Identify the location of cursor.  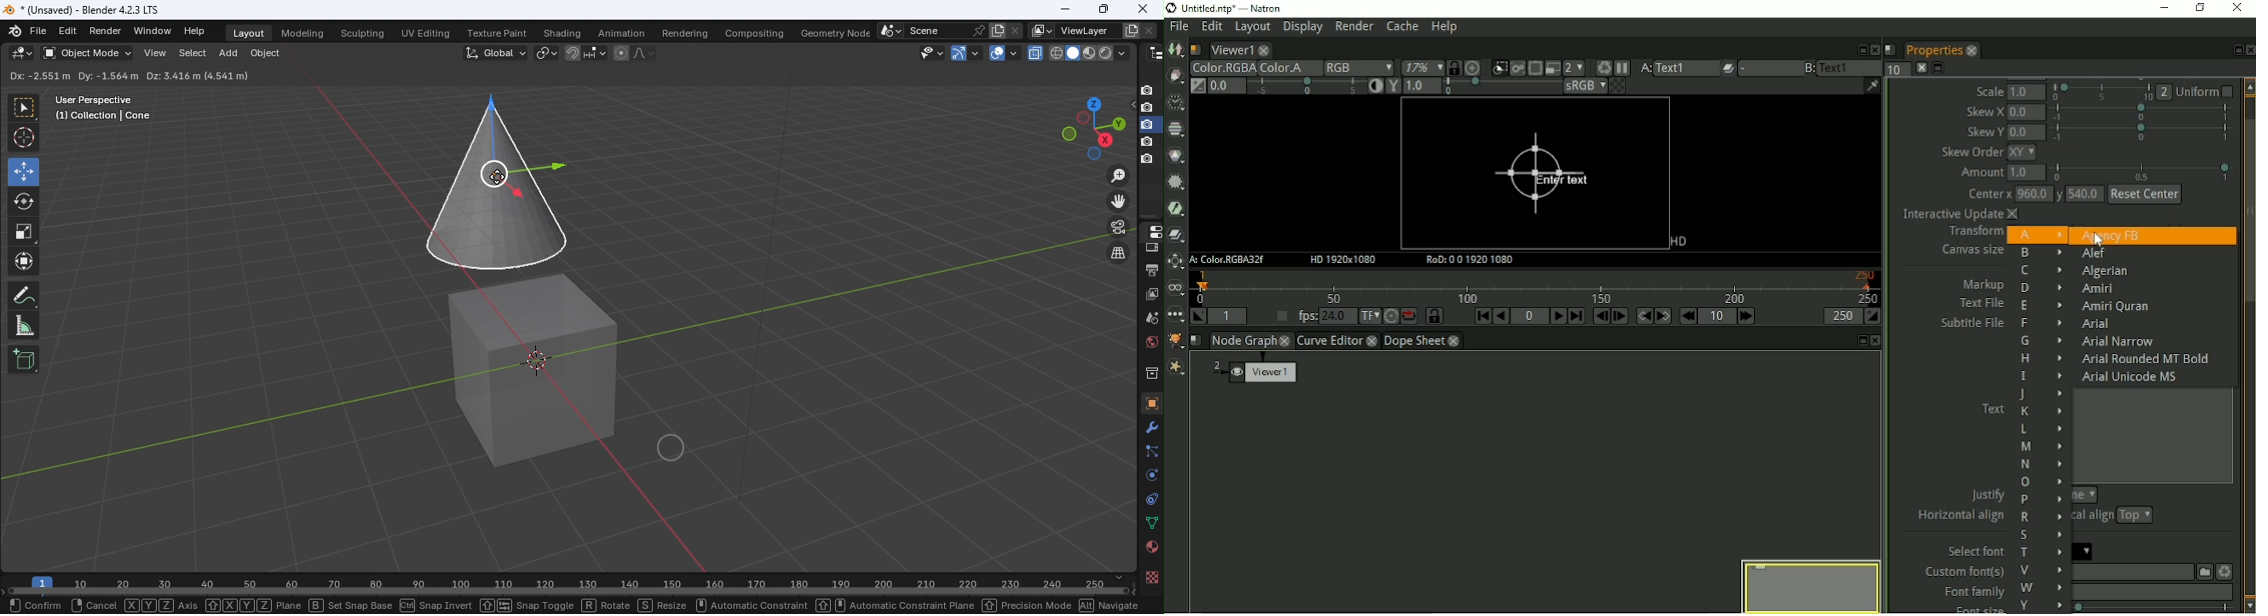
(500, 177).